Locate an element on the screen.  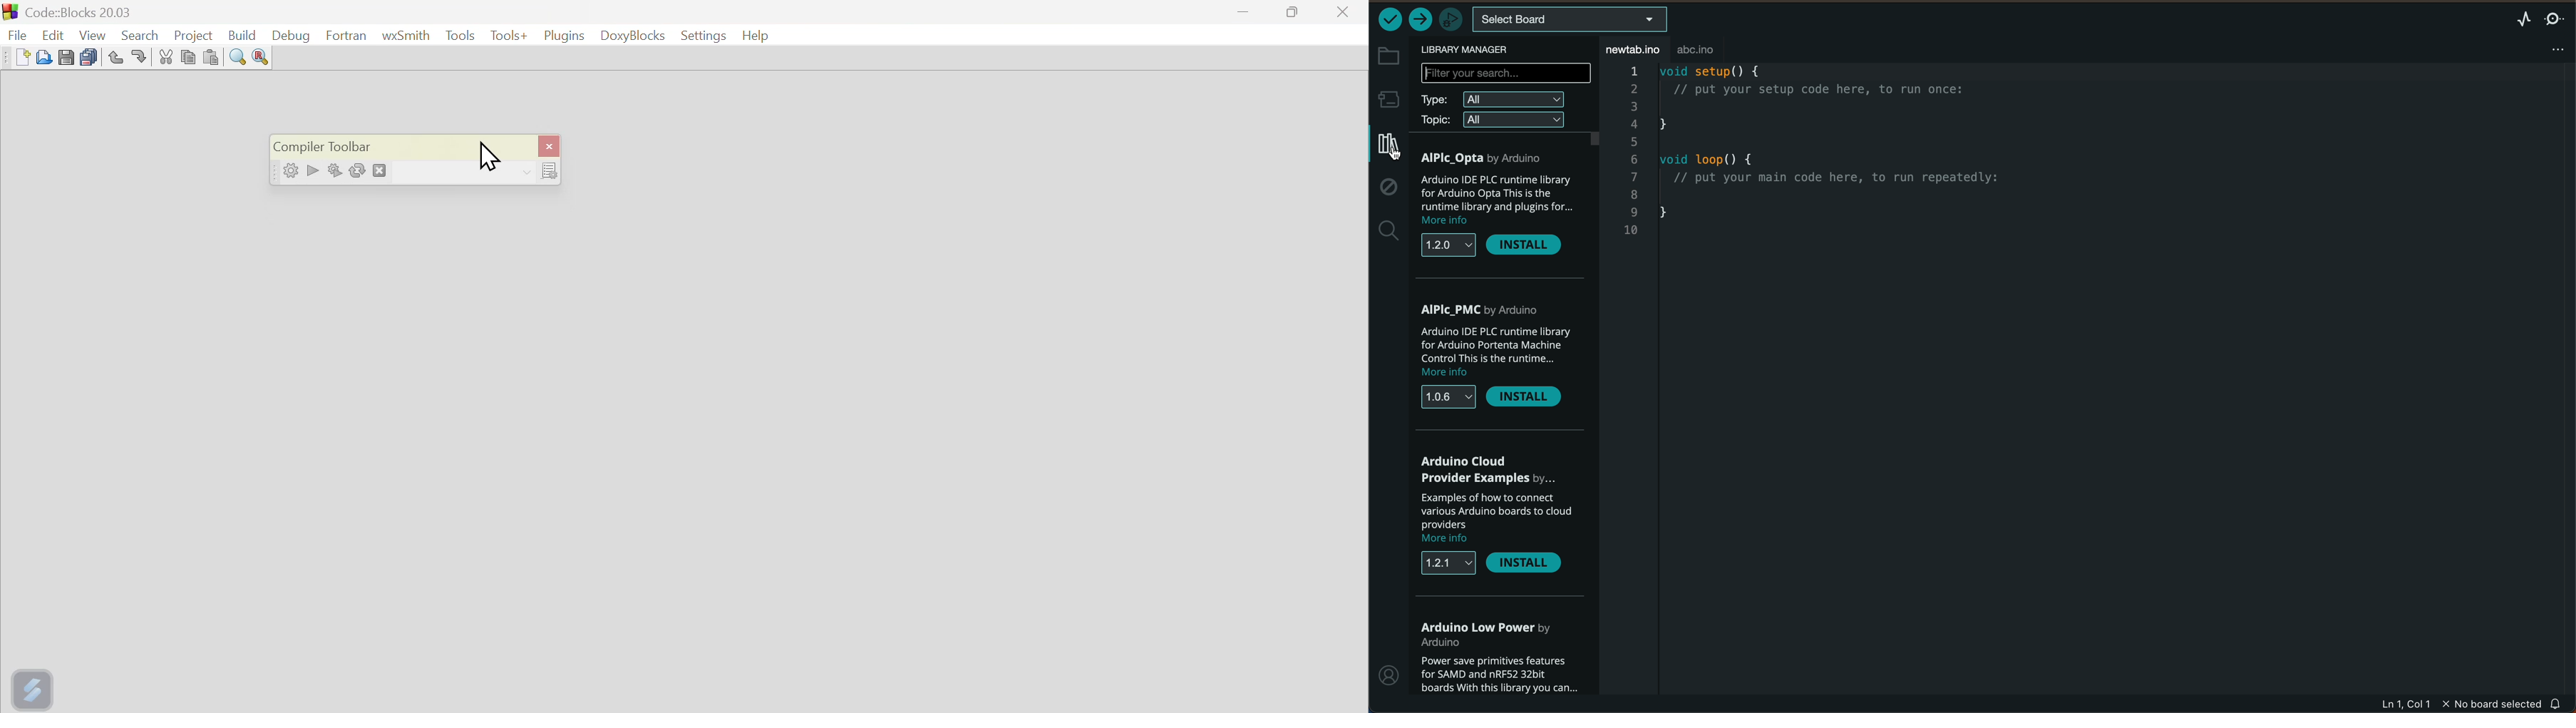
 is located at coordinates (214, 56).